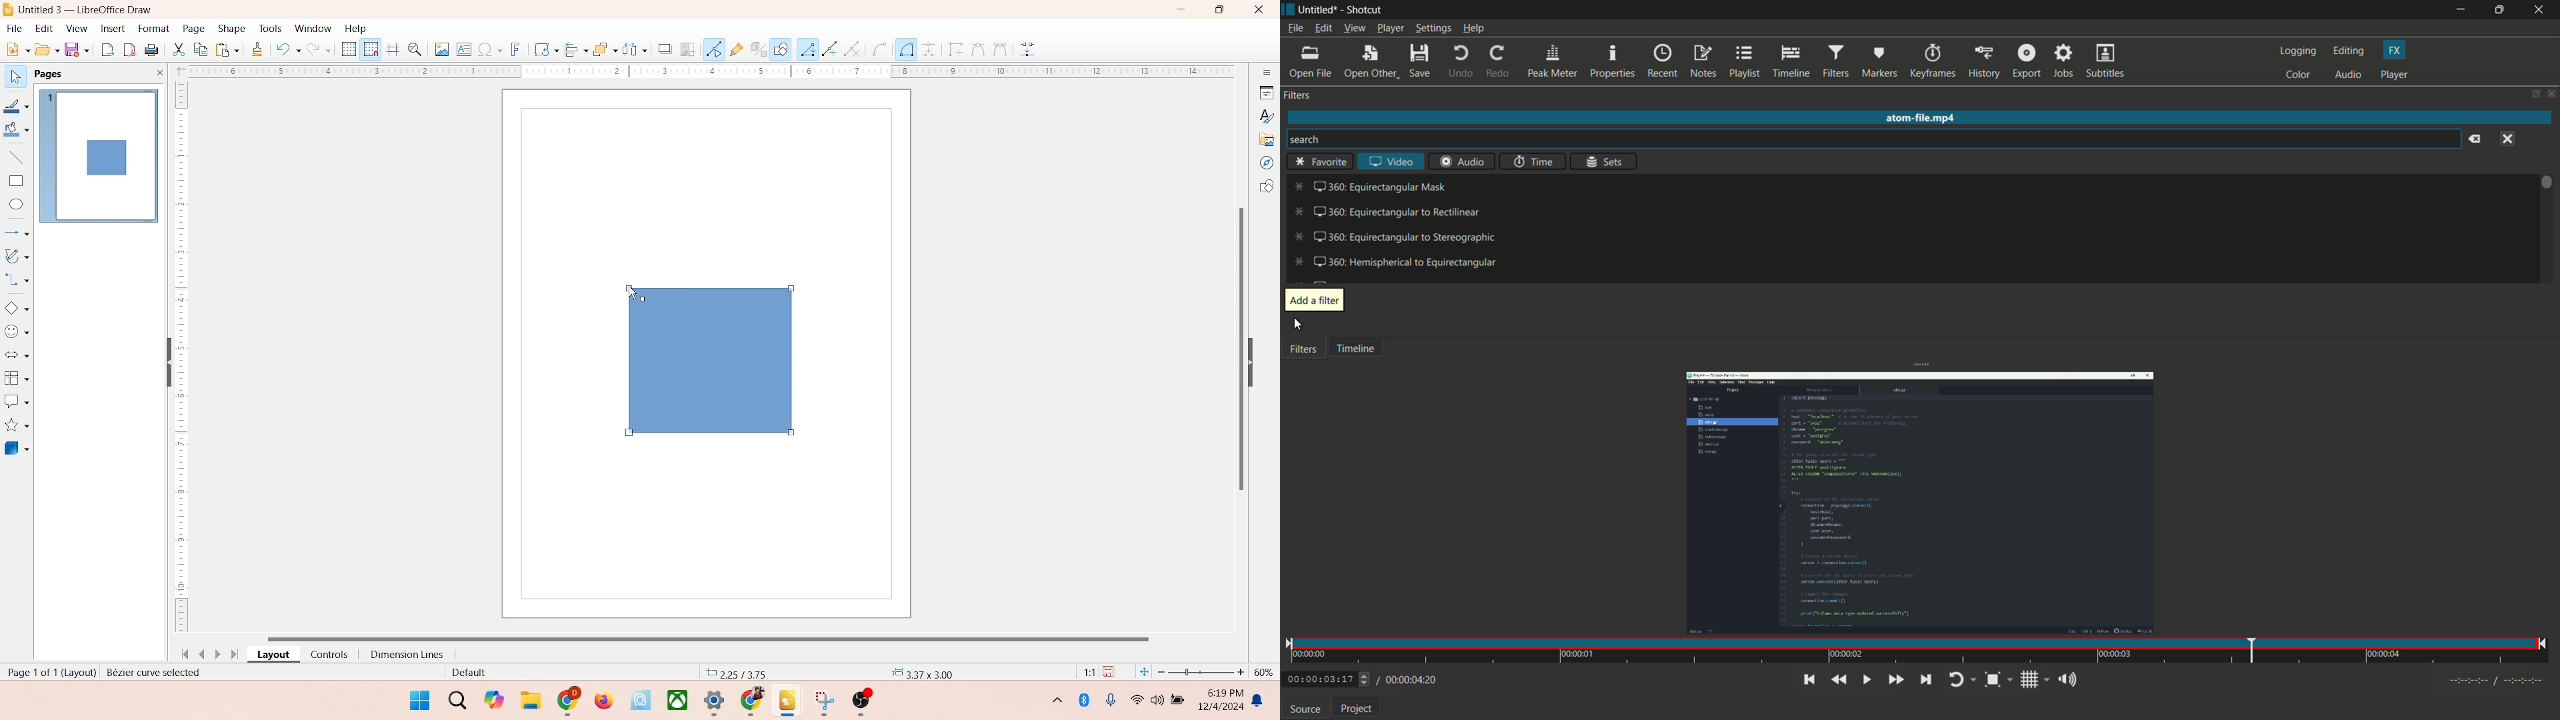 This screenshot has height=728, width=2576. Describe the element at coordinates (236, 655) in the screenshot. I see `last page` at that location.